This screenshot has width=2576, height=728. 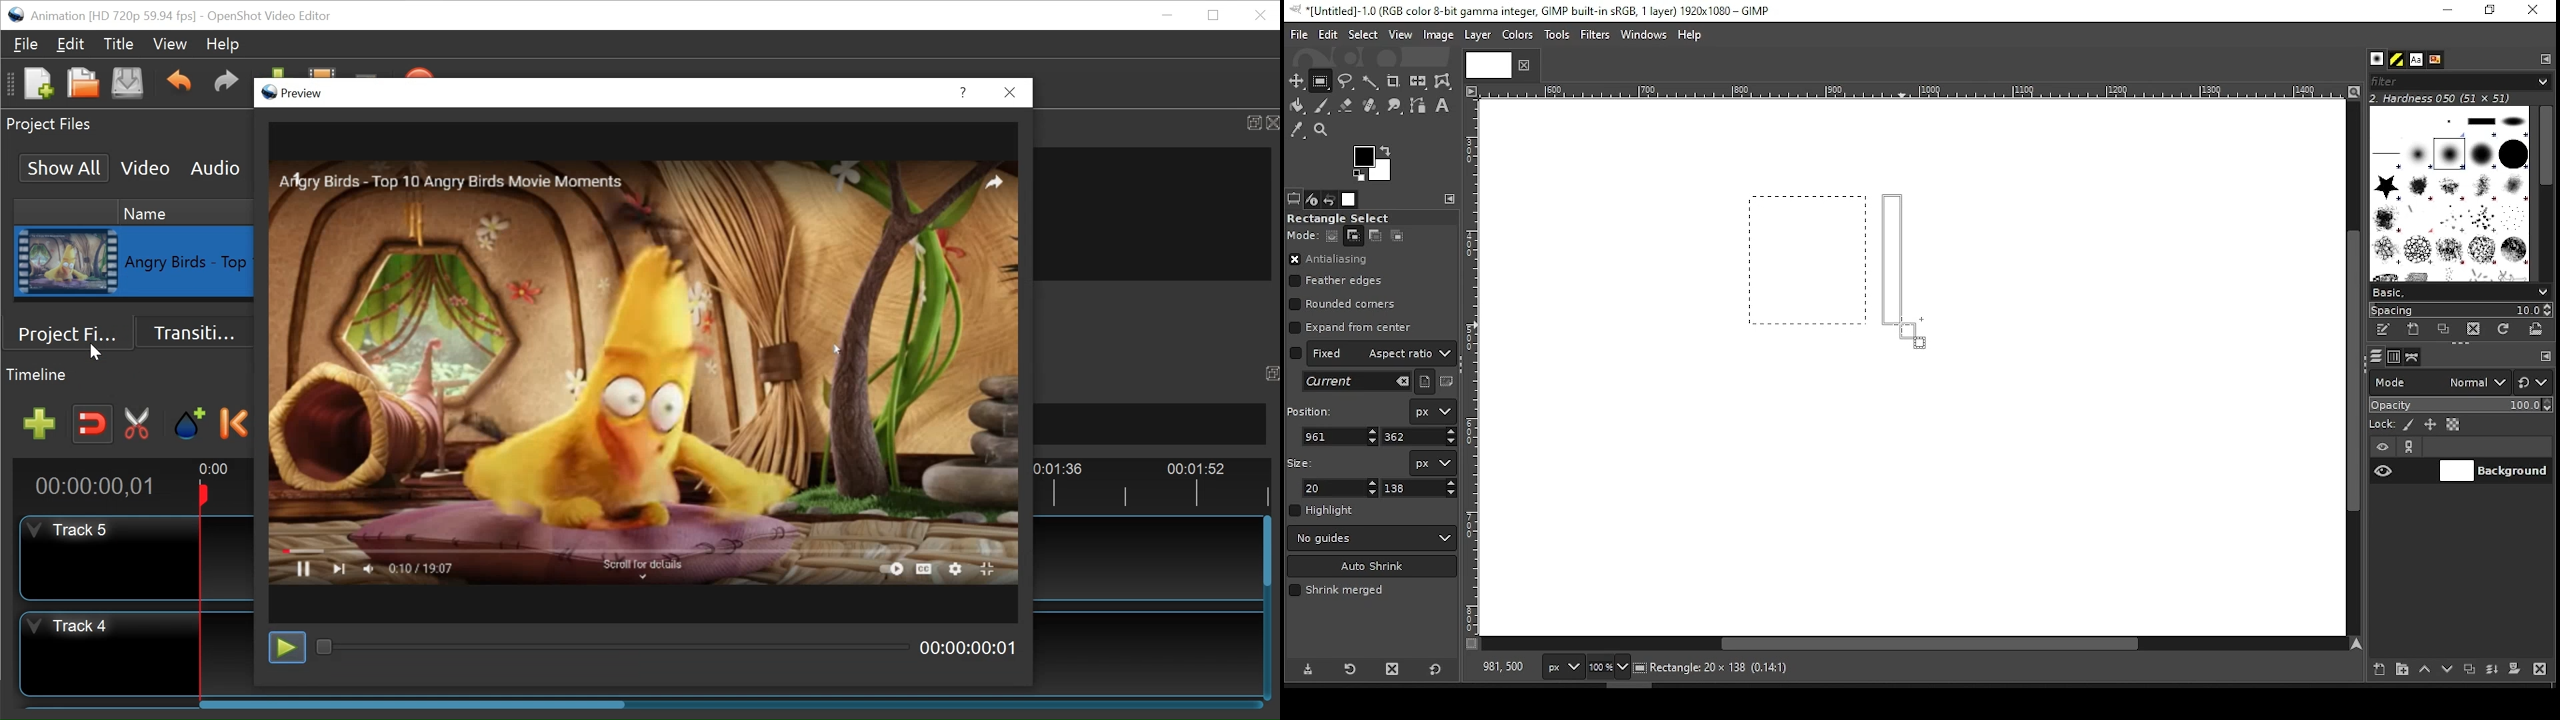 I want to click on Add Marker, so click(x=191, y=424).